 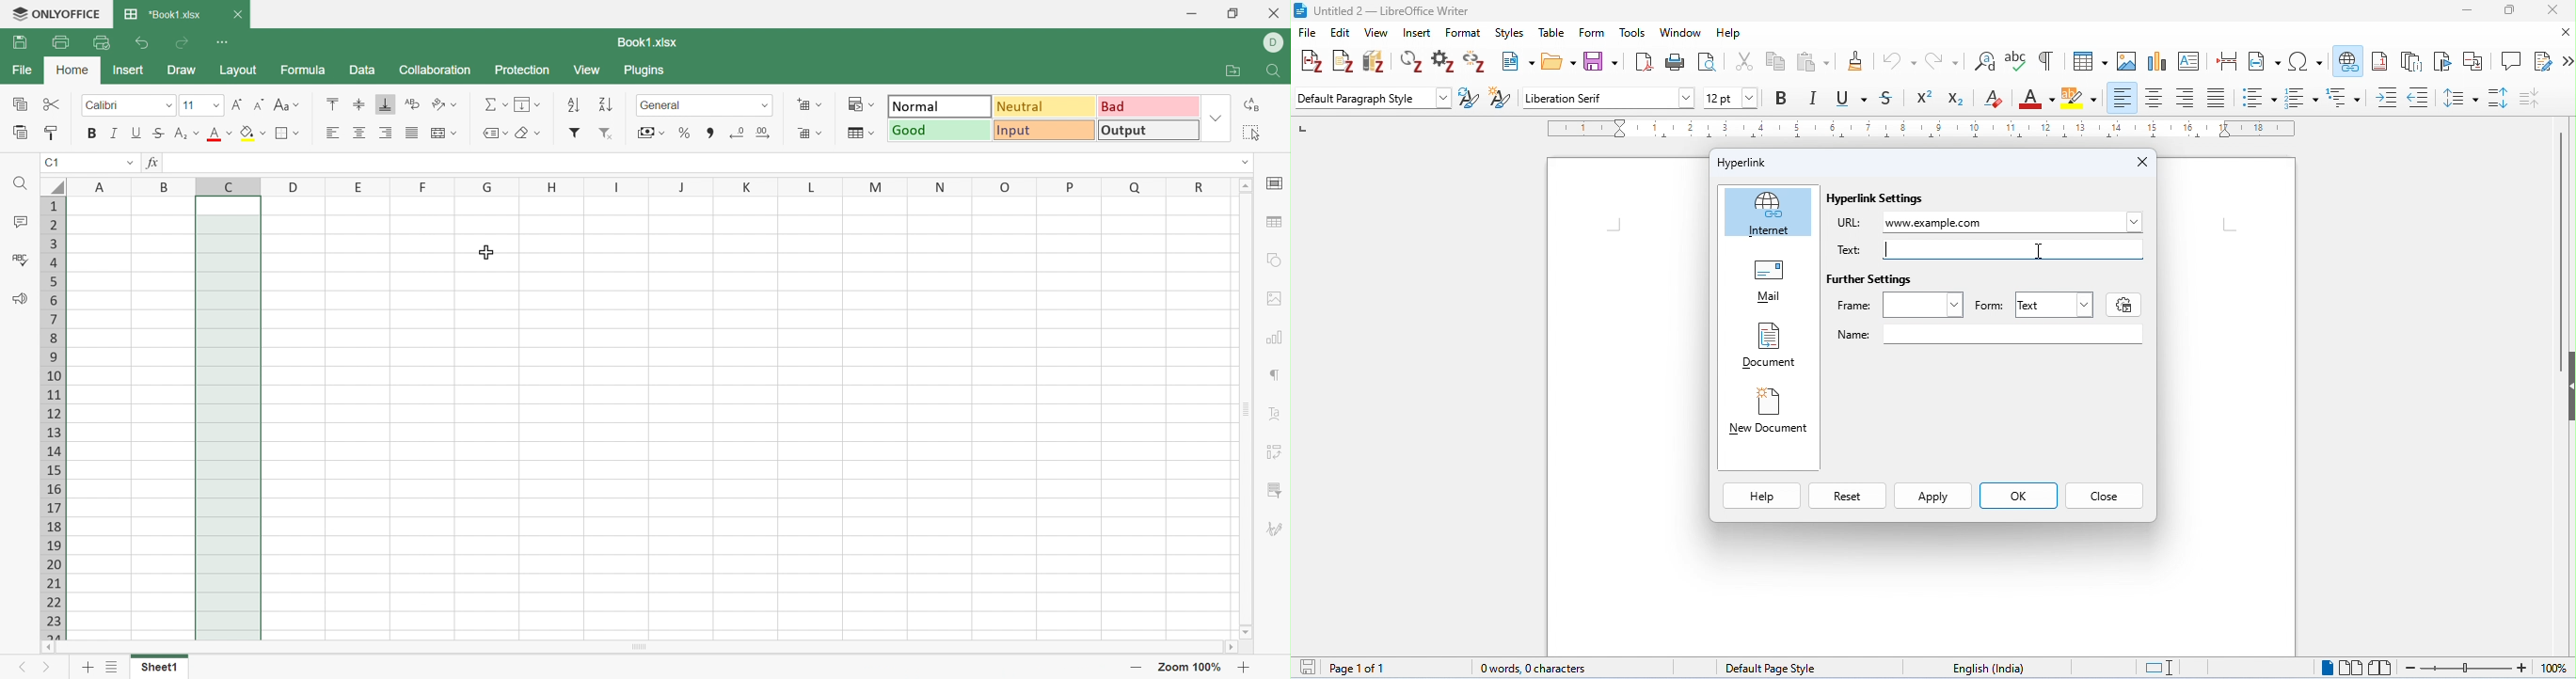 I want to click on Decrement font size, so click(x=259, y=103).